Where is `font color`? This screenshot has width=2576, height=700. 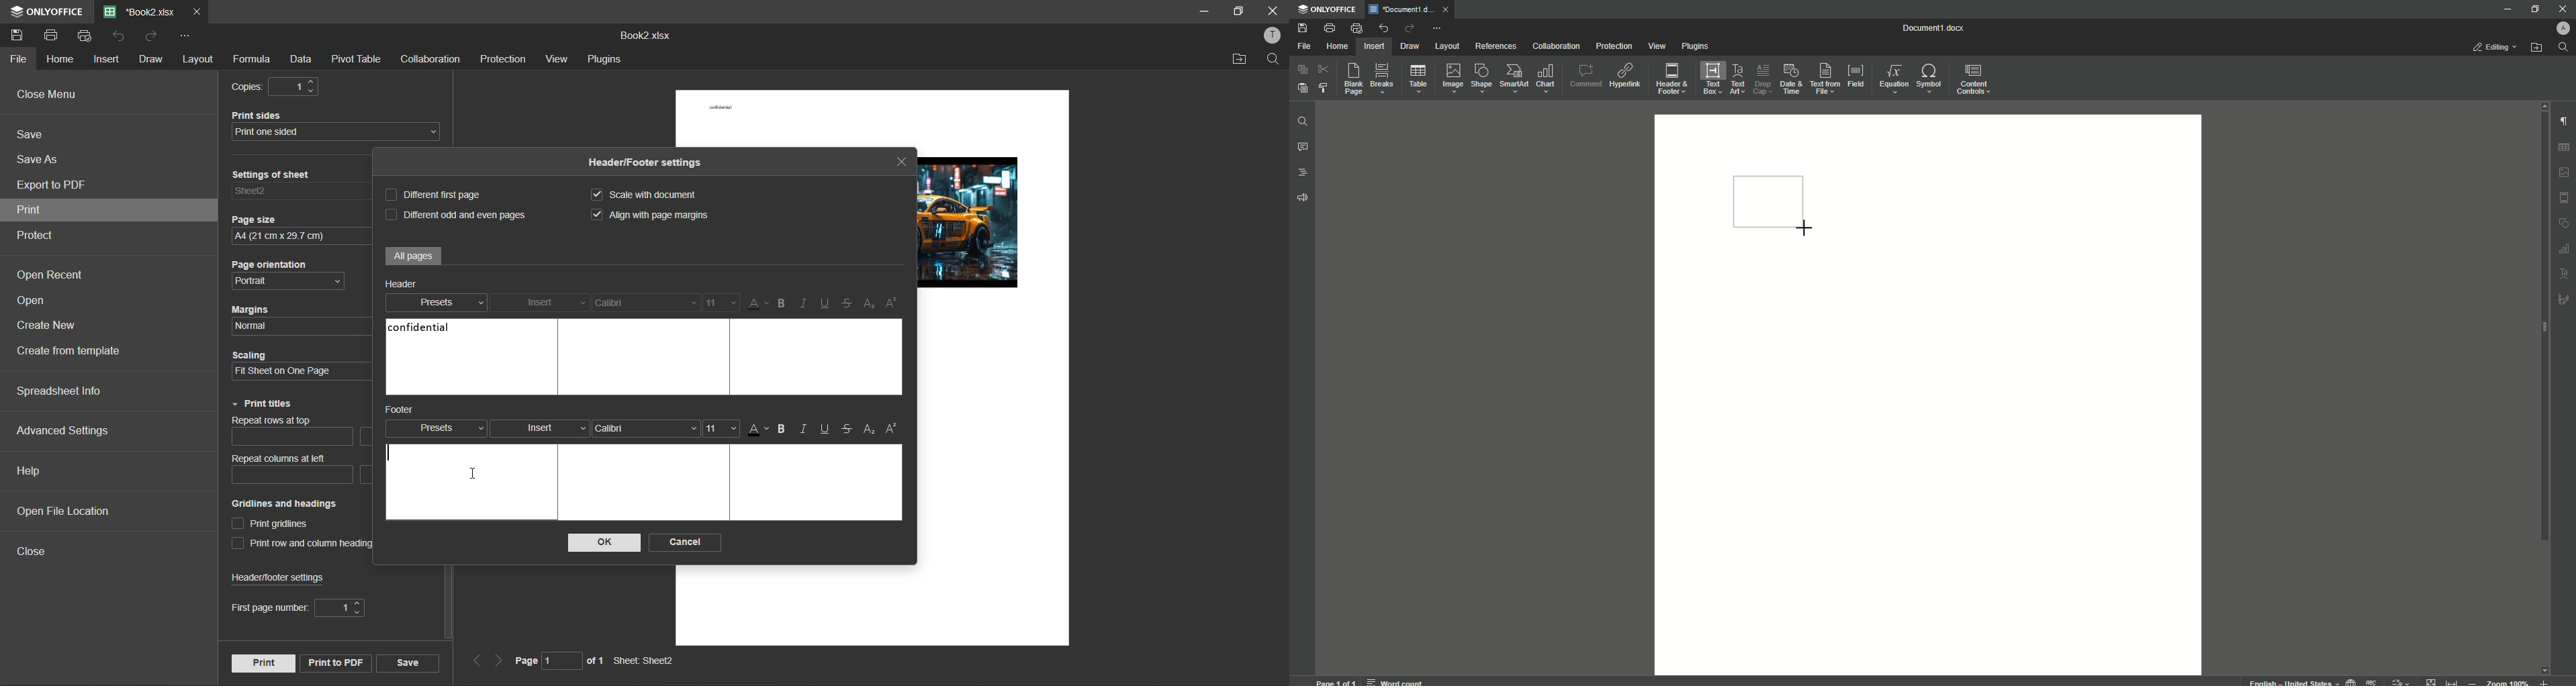 font color is located at coordinates (760, 303).